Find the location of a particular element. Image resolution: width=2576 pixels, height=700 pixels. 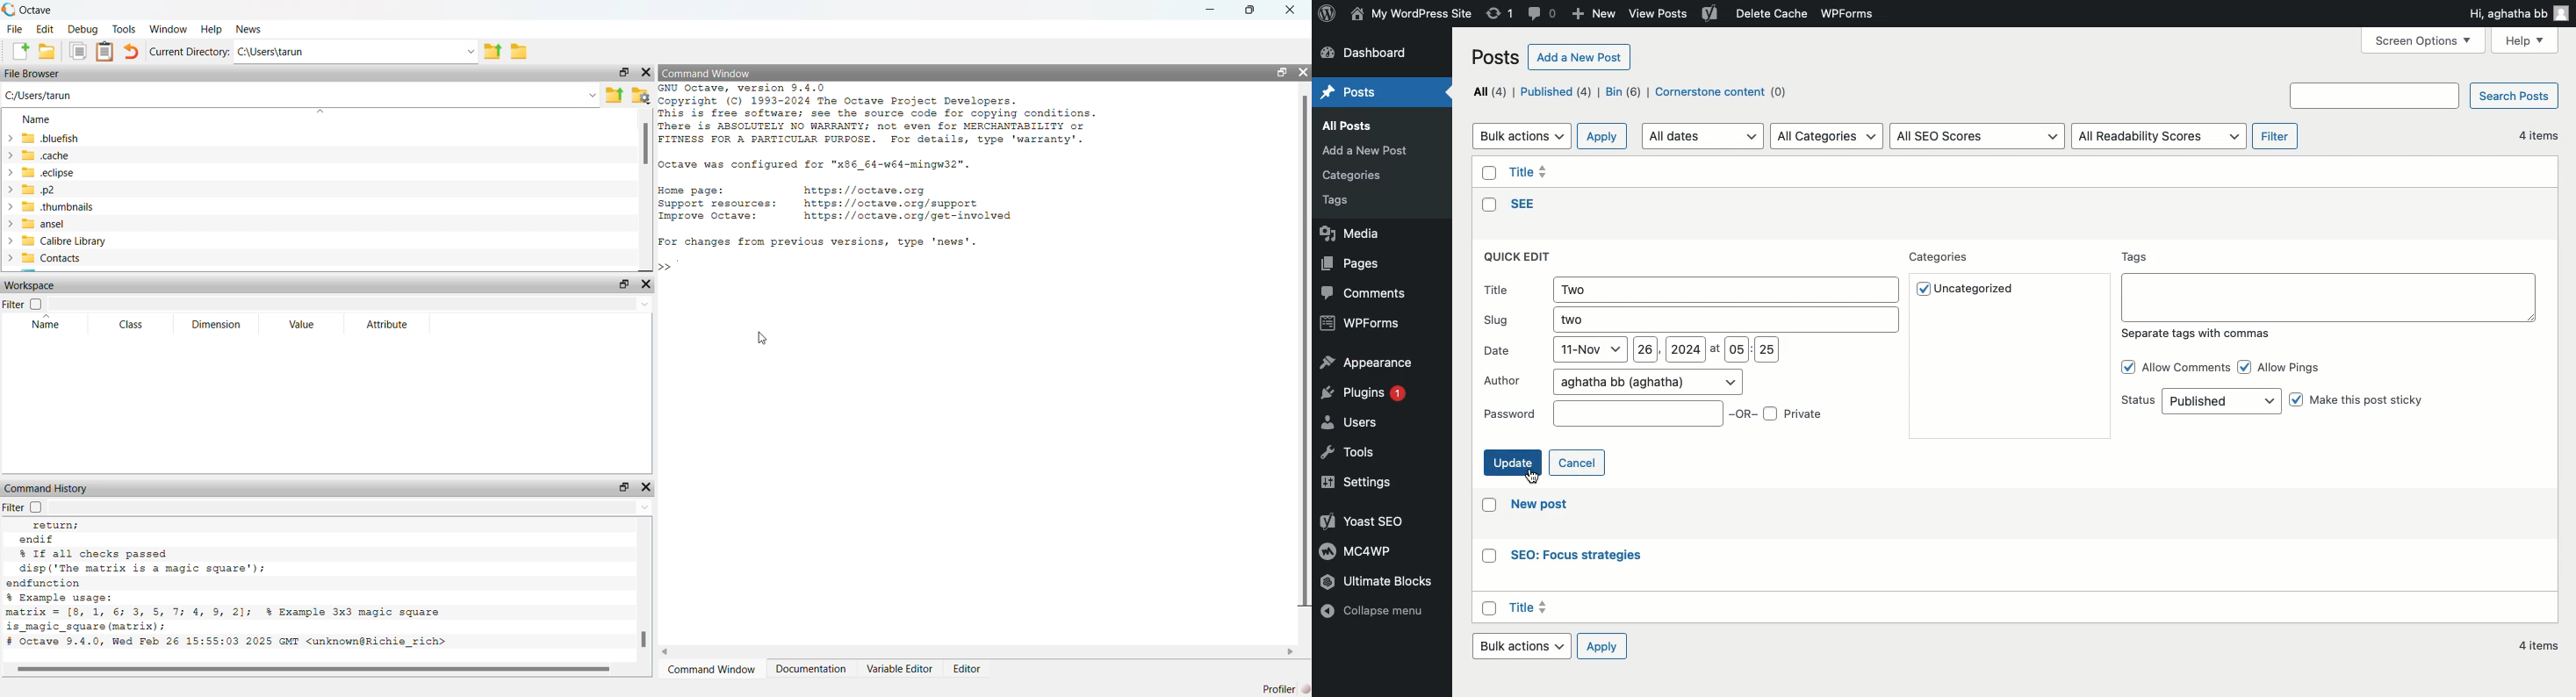

4 items is located at coordinates (2535, 135).